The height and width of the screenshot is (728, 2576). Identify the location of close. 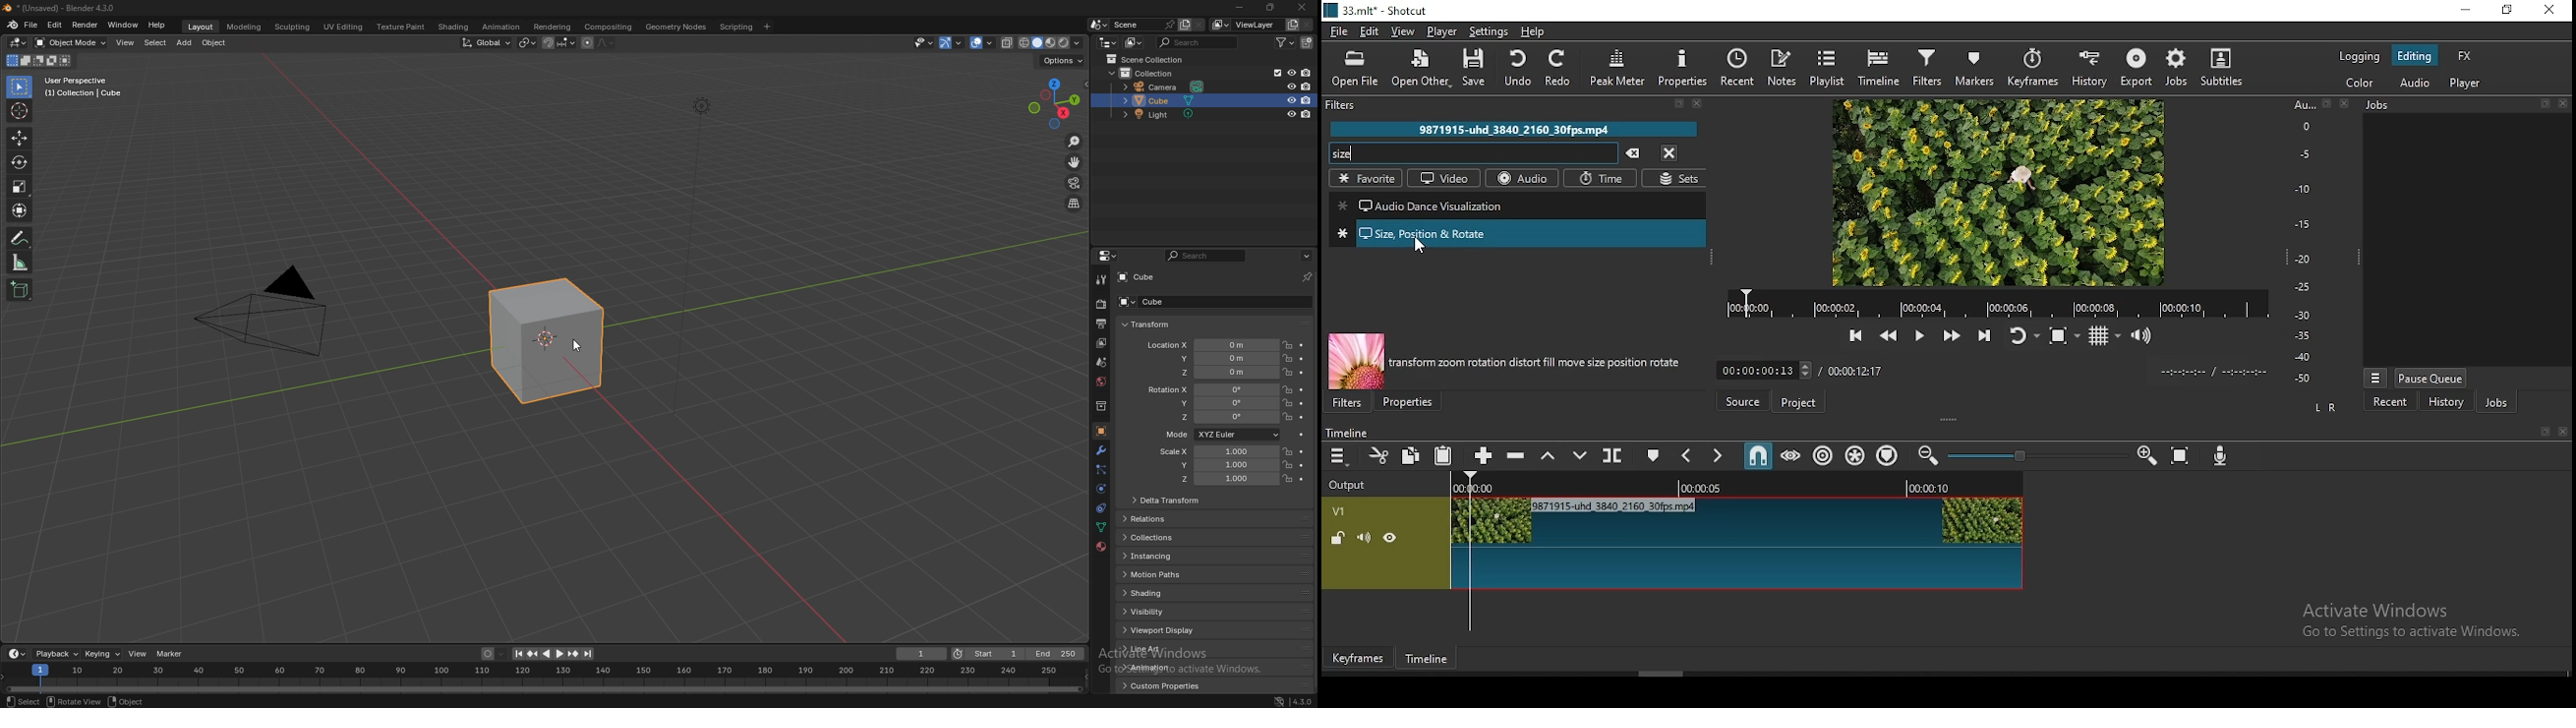
(2563, 103).